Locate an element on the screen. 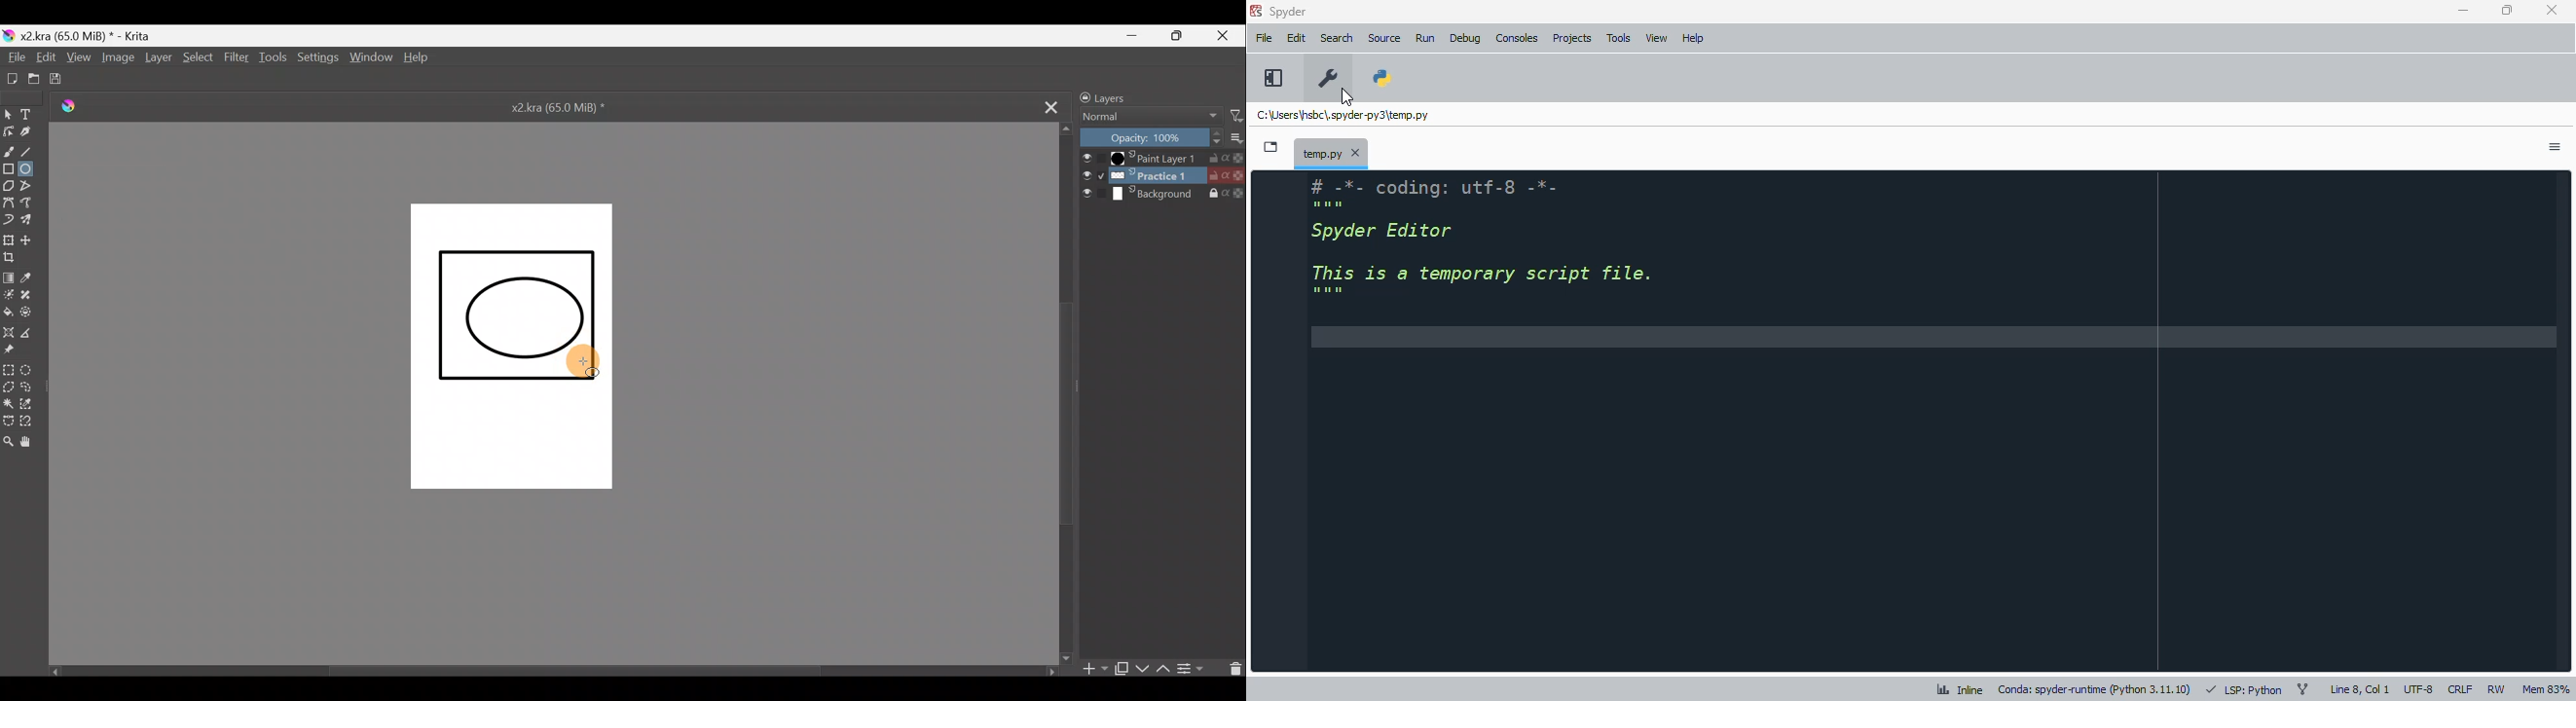  PYTHONPATH manager is located at coordinates (1380, 76).